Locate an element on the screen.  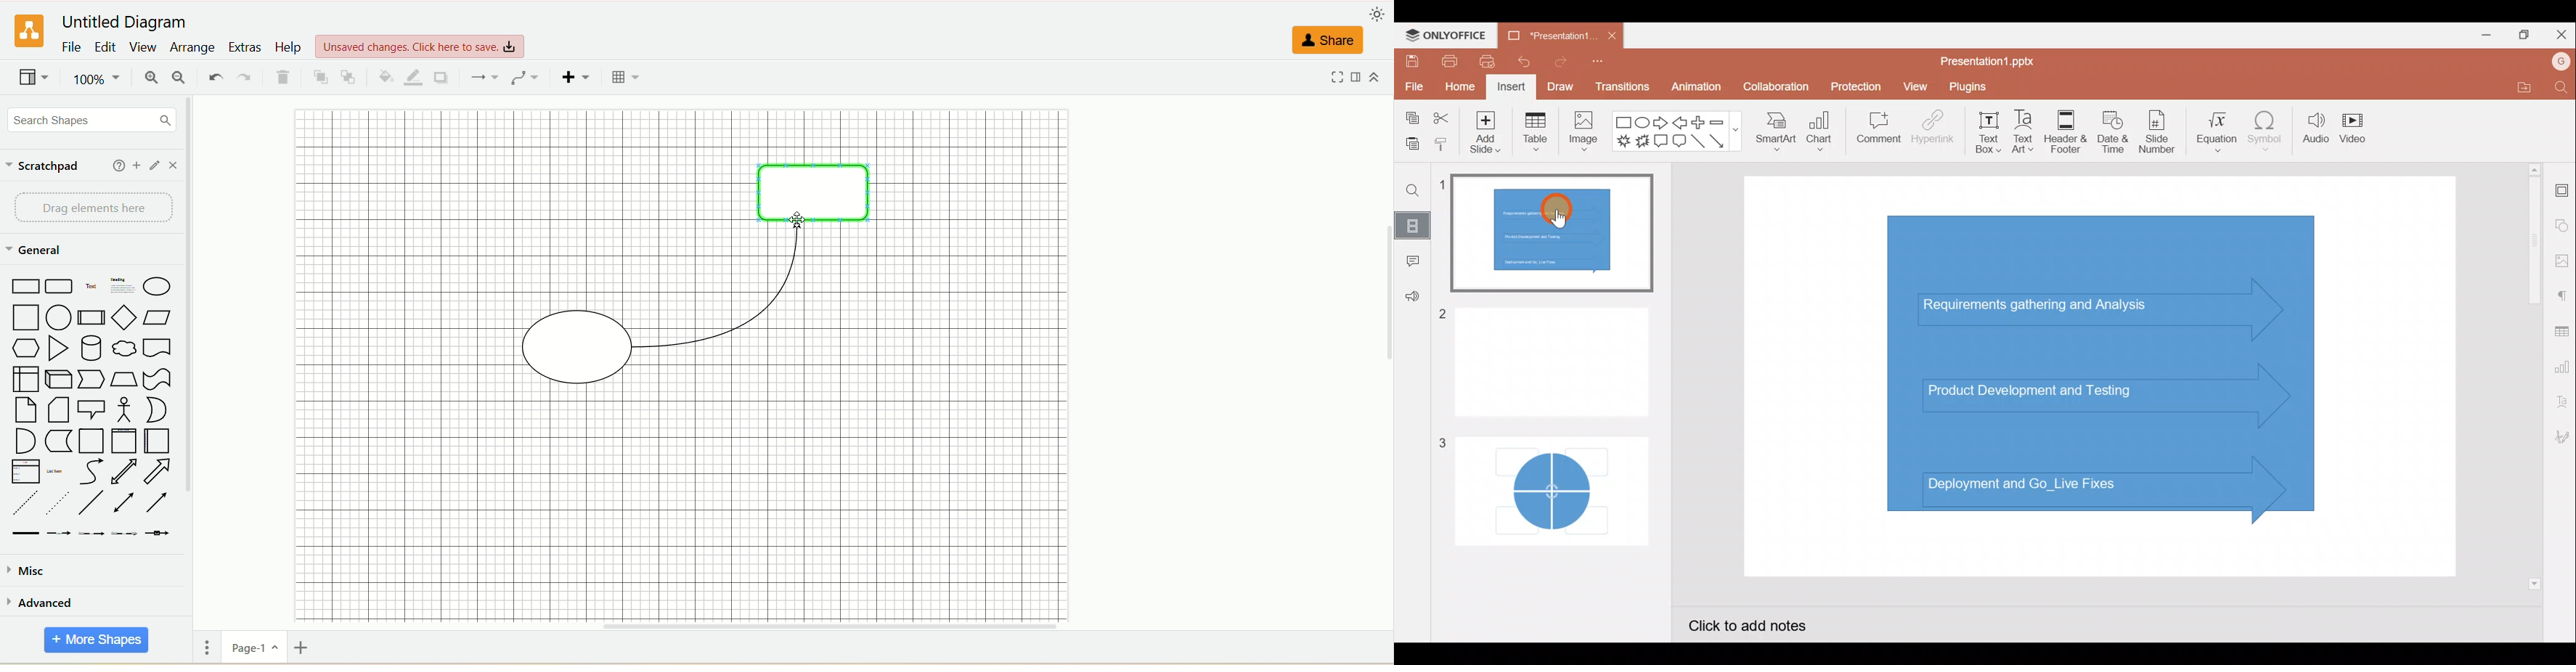
search dhapes is located at coordinates (88, 121).